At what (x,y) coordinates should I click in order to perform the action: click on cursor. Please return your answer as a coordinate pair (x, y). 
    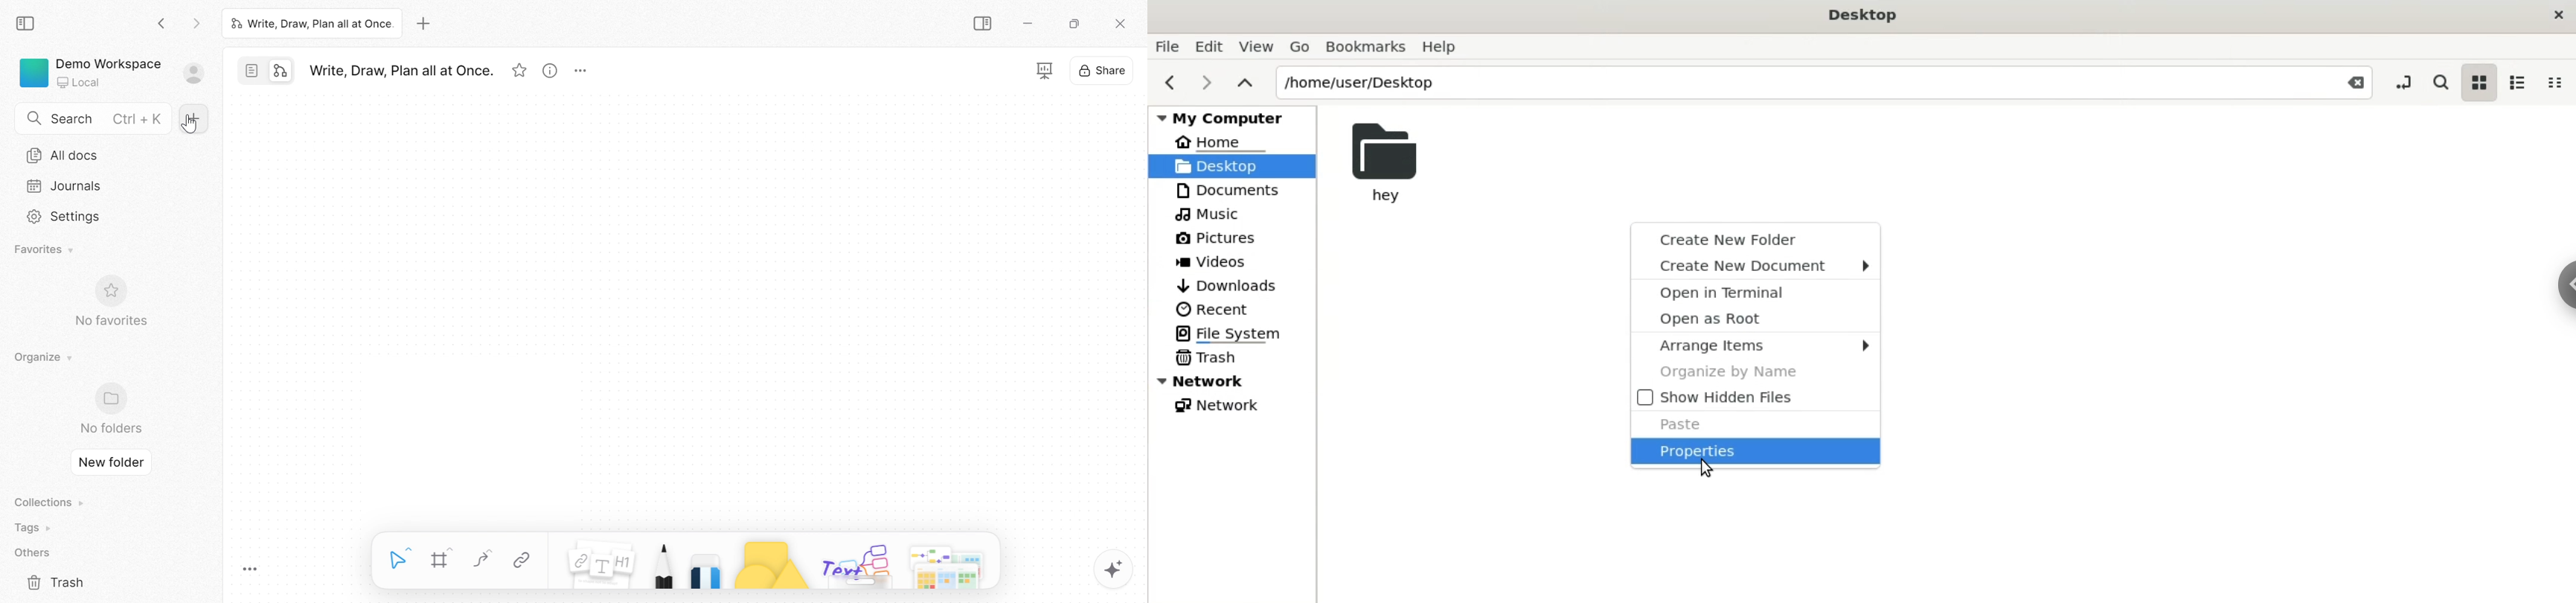
    Looking at the image, I should click on (191, 126).